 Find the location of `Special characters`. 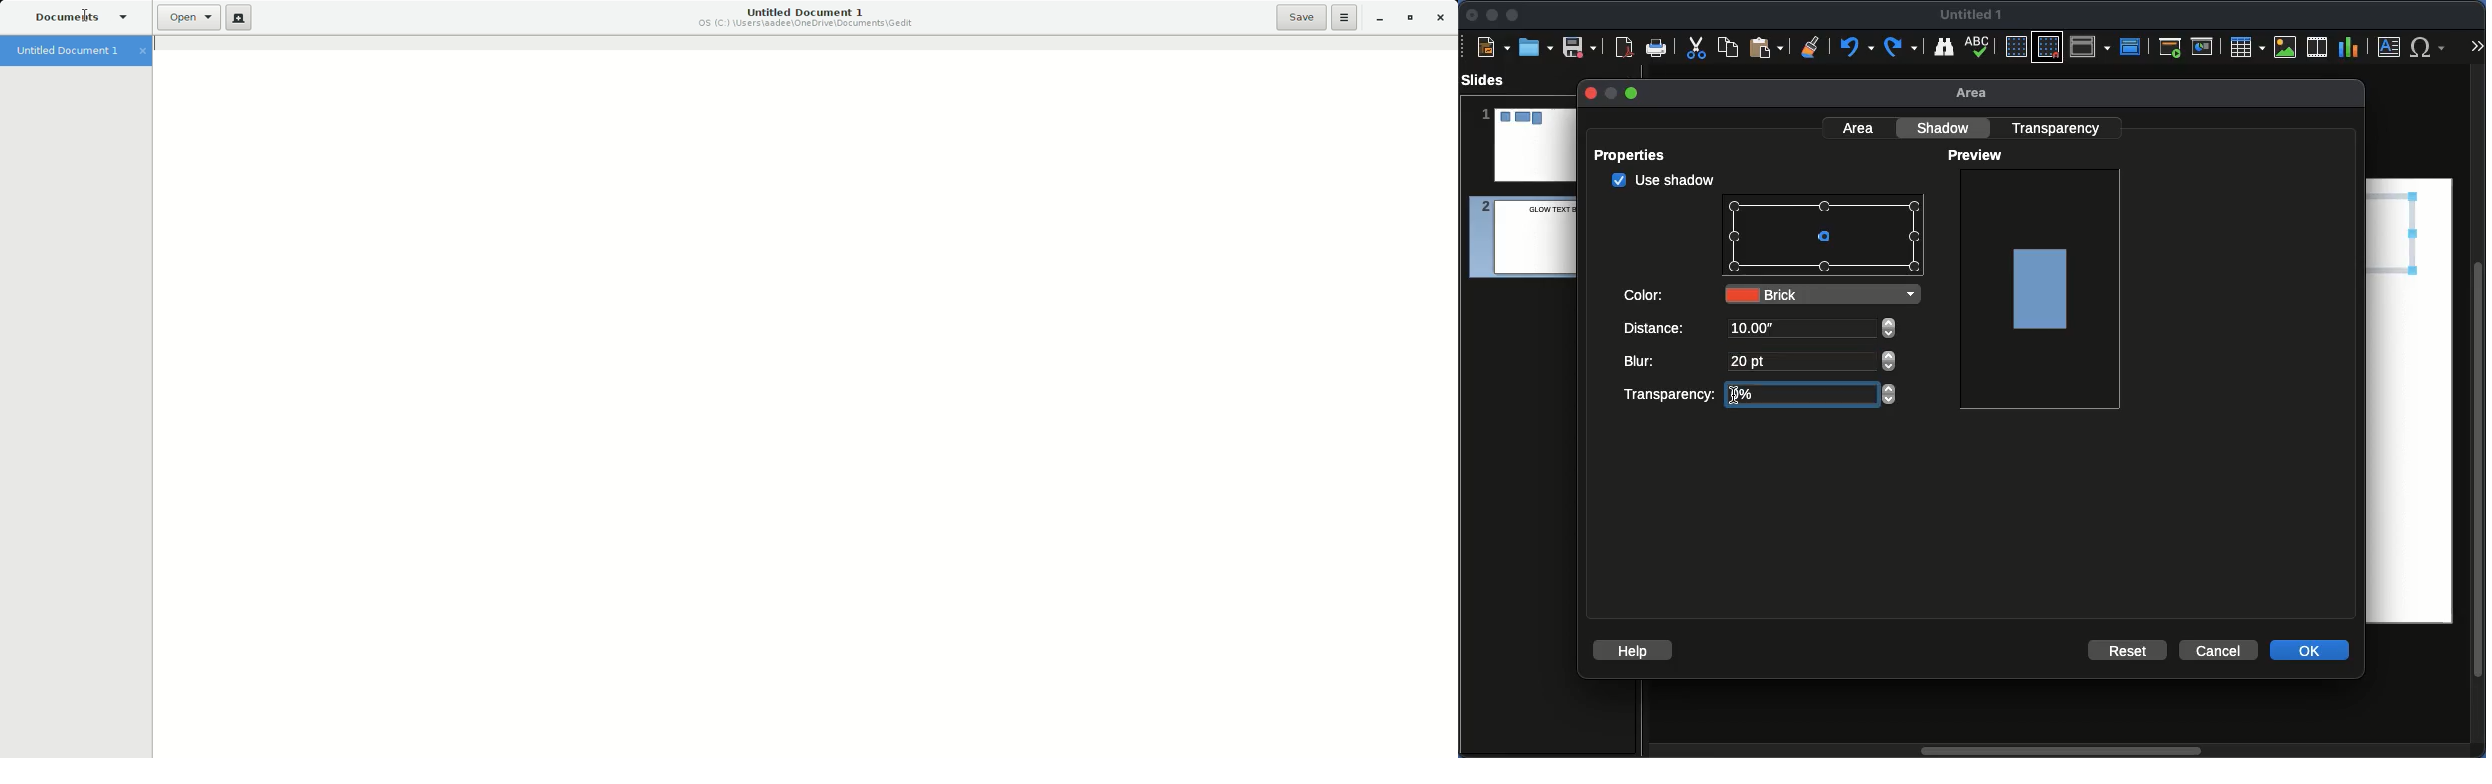

Special characters is located at coordinates (2432, 47).